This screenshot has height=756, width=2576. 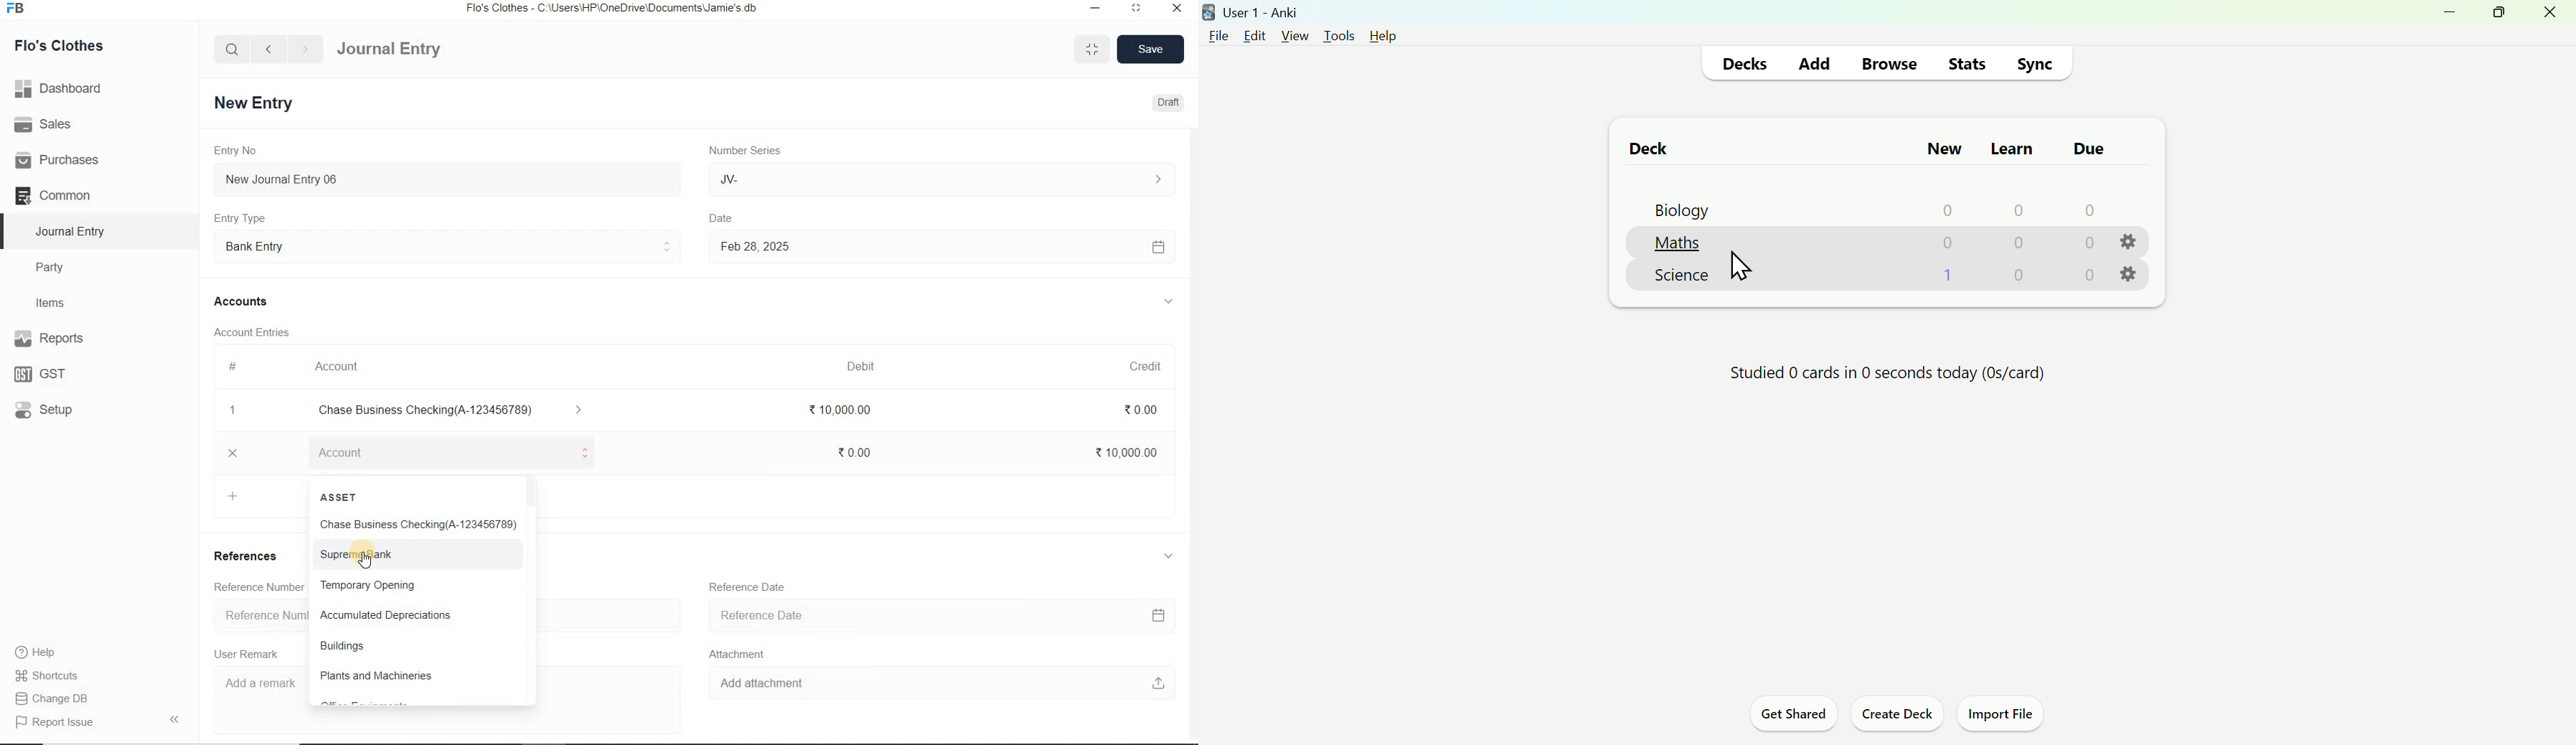 What do you see at coordinates (2021, 275) in the screenshot?
I see `0` at bounding box center [2021, 275].